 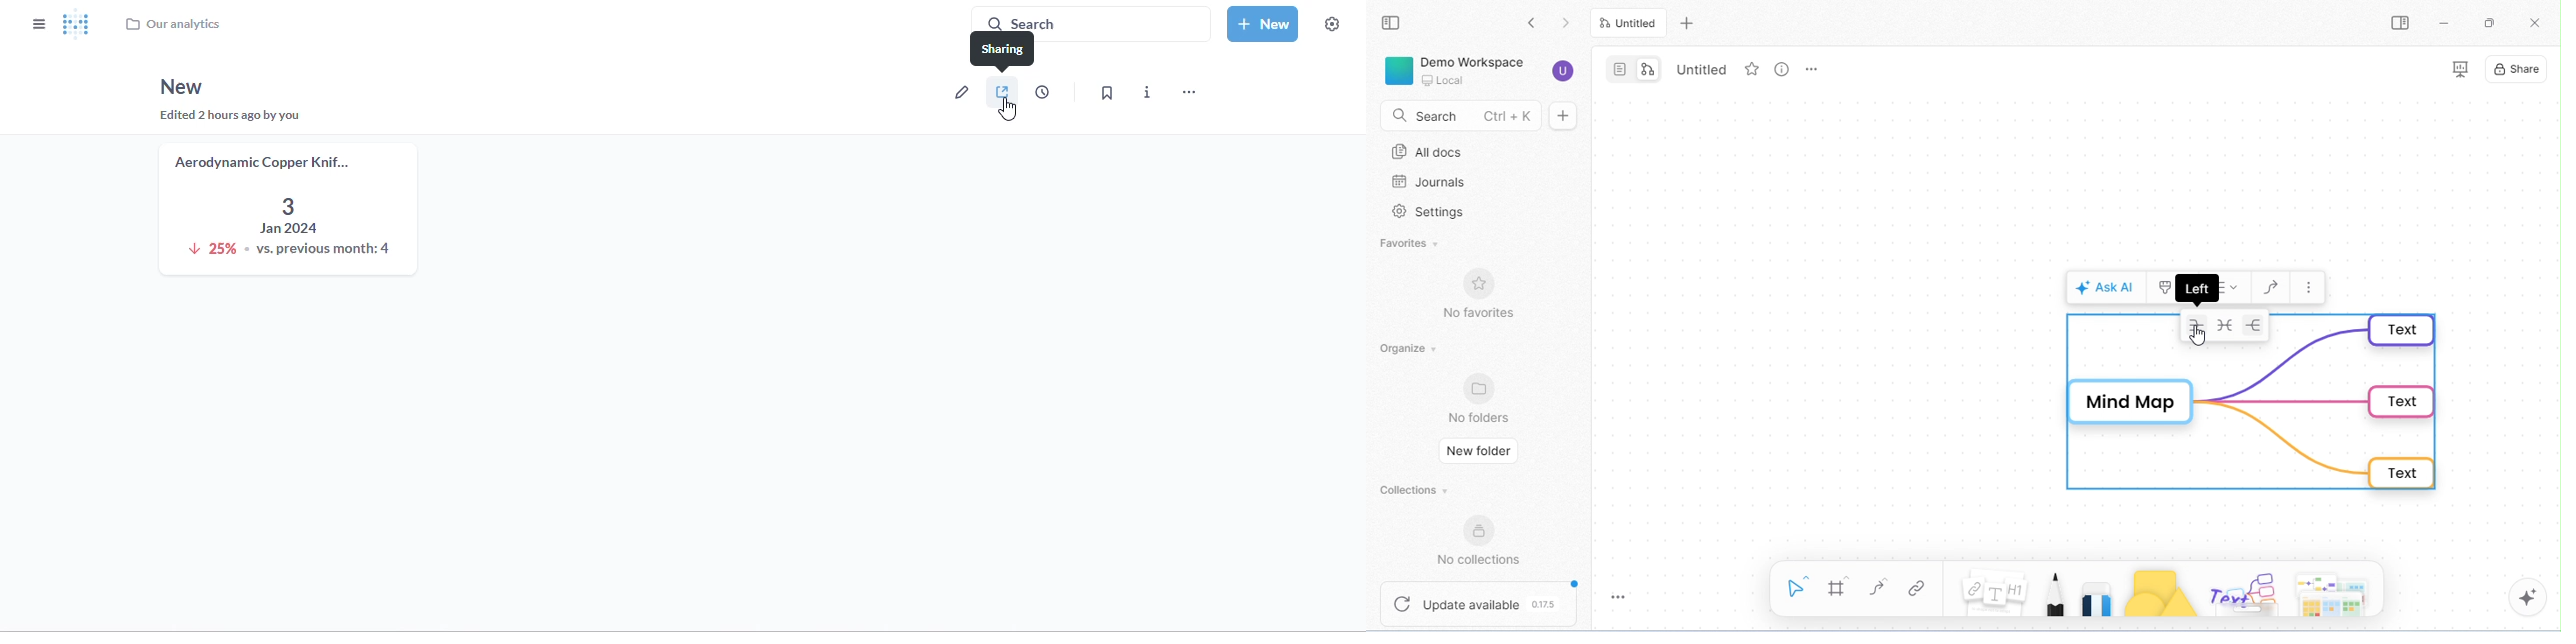 I want to click on select, so click(x=1797, y=586).